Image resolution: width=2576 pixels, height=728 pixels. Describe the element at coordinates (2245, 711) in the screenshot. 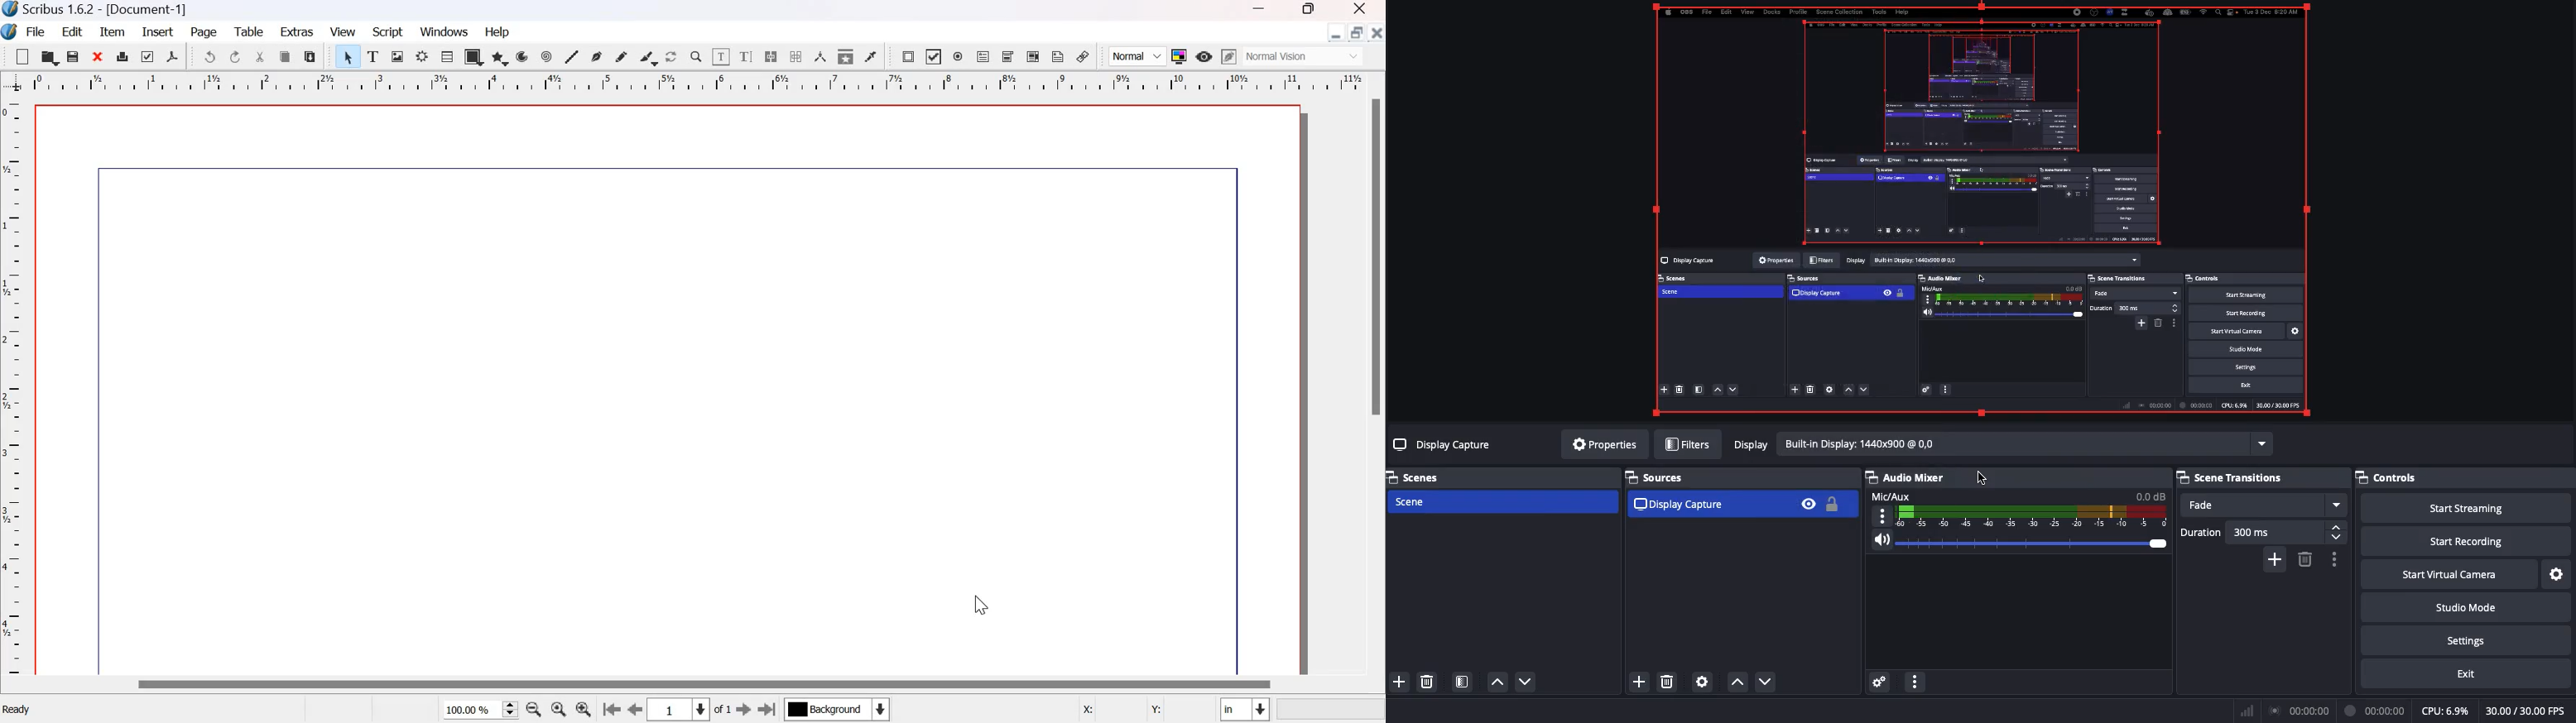

I see `Bar` at that location.